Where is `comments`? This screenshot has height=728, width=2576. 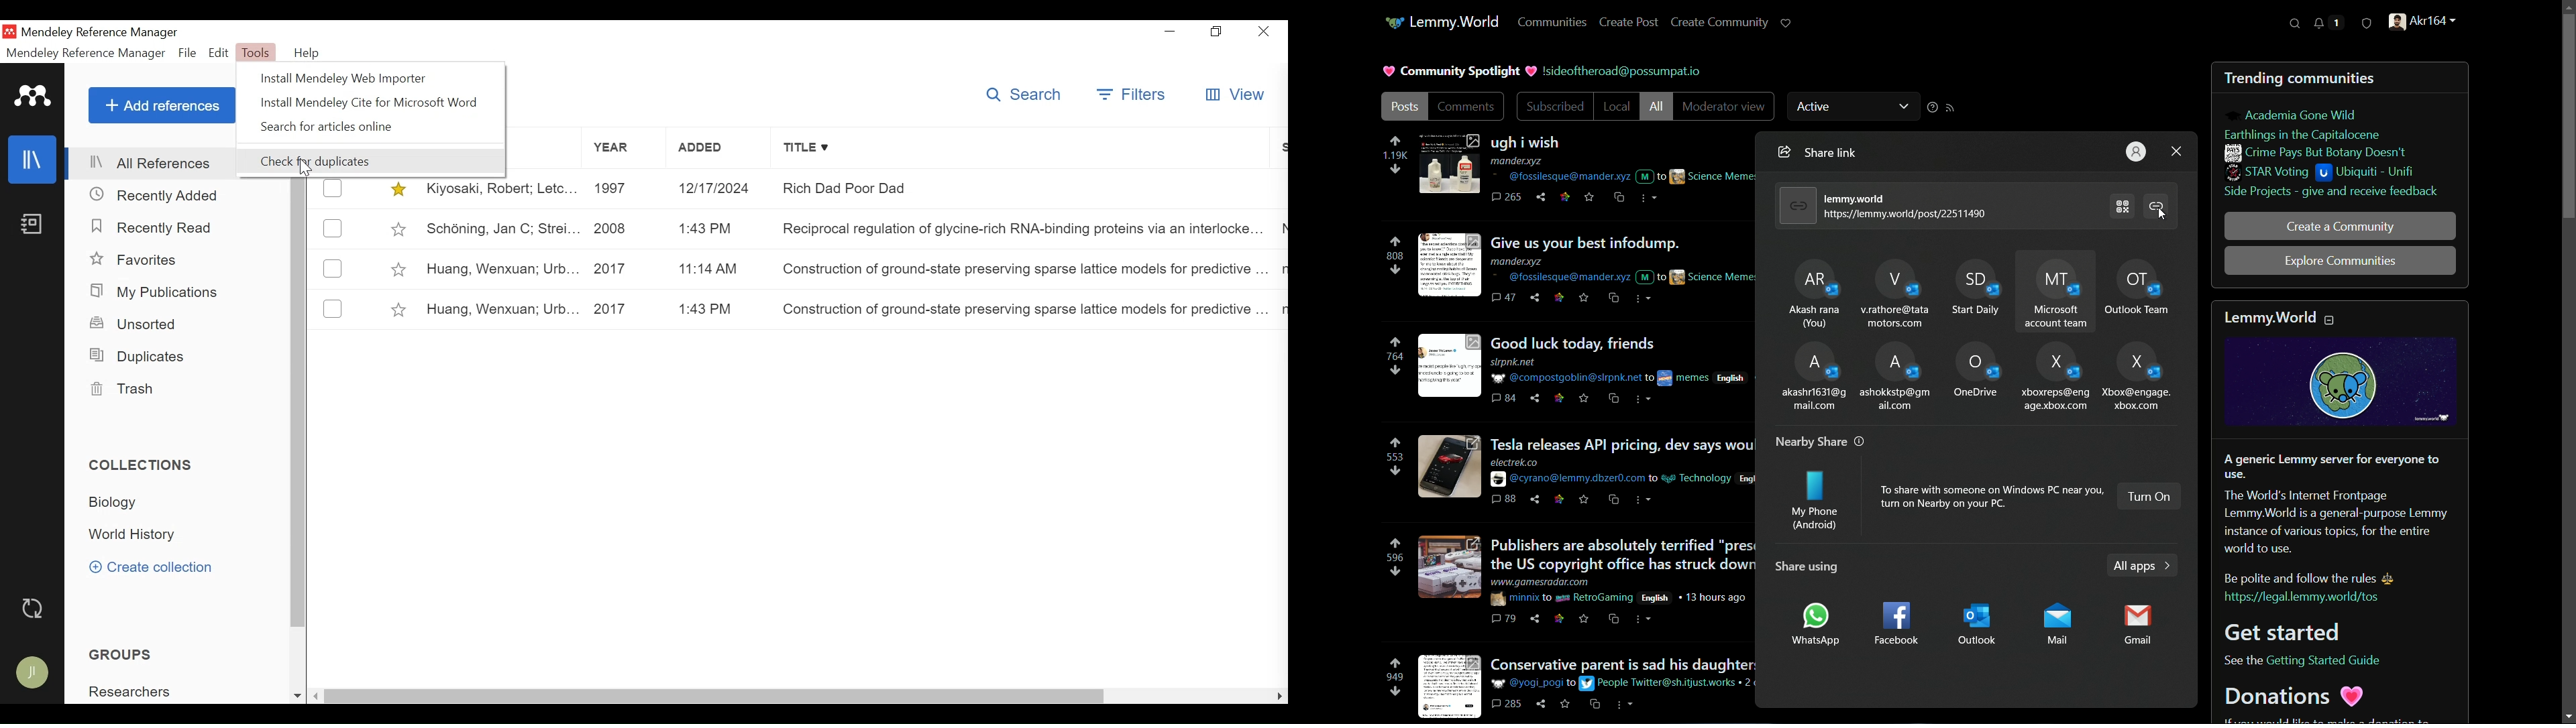 comments is located at coordinates (1466, 107).